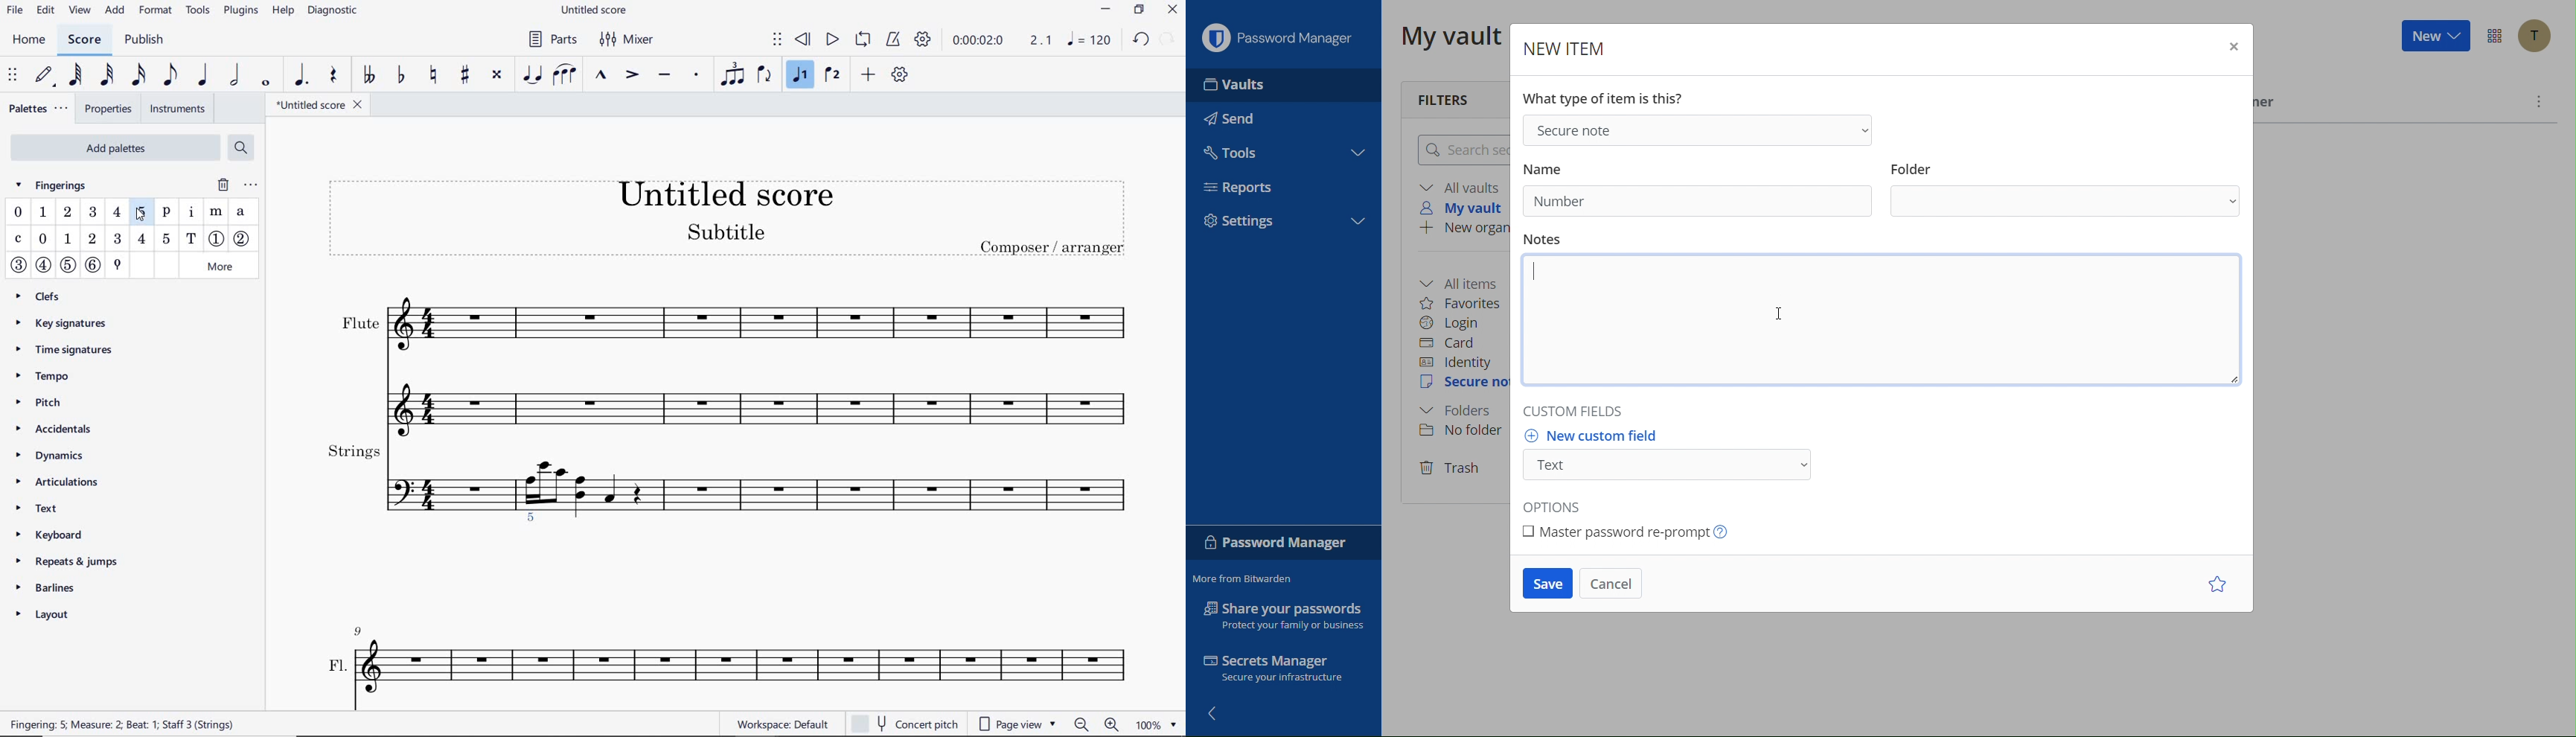 The image size is (2576, 756). What do you see at coordinates (68, 264) in the screenshot?
I see `STRING NUMBER 5` at bounding box center [68, 264].